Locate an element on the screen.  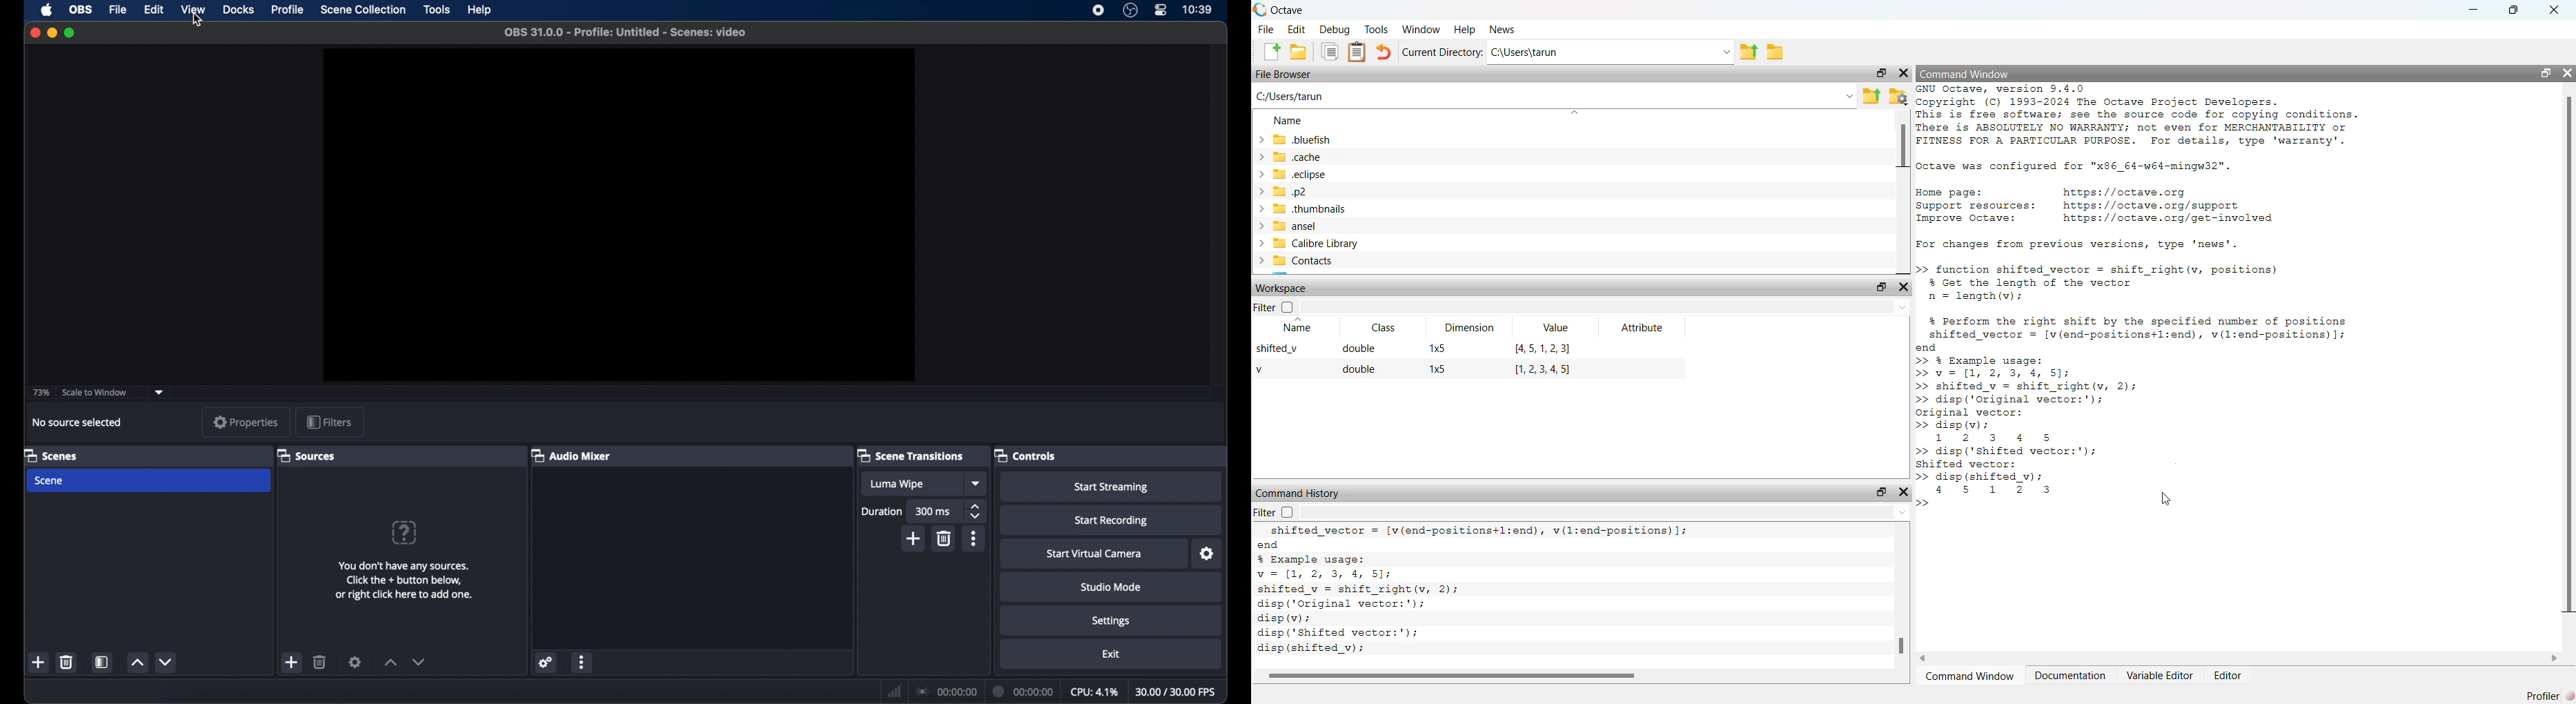
help is located at coordinates (478, 10).